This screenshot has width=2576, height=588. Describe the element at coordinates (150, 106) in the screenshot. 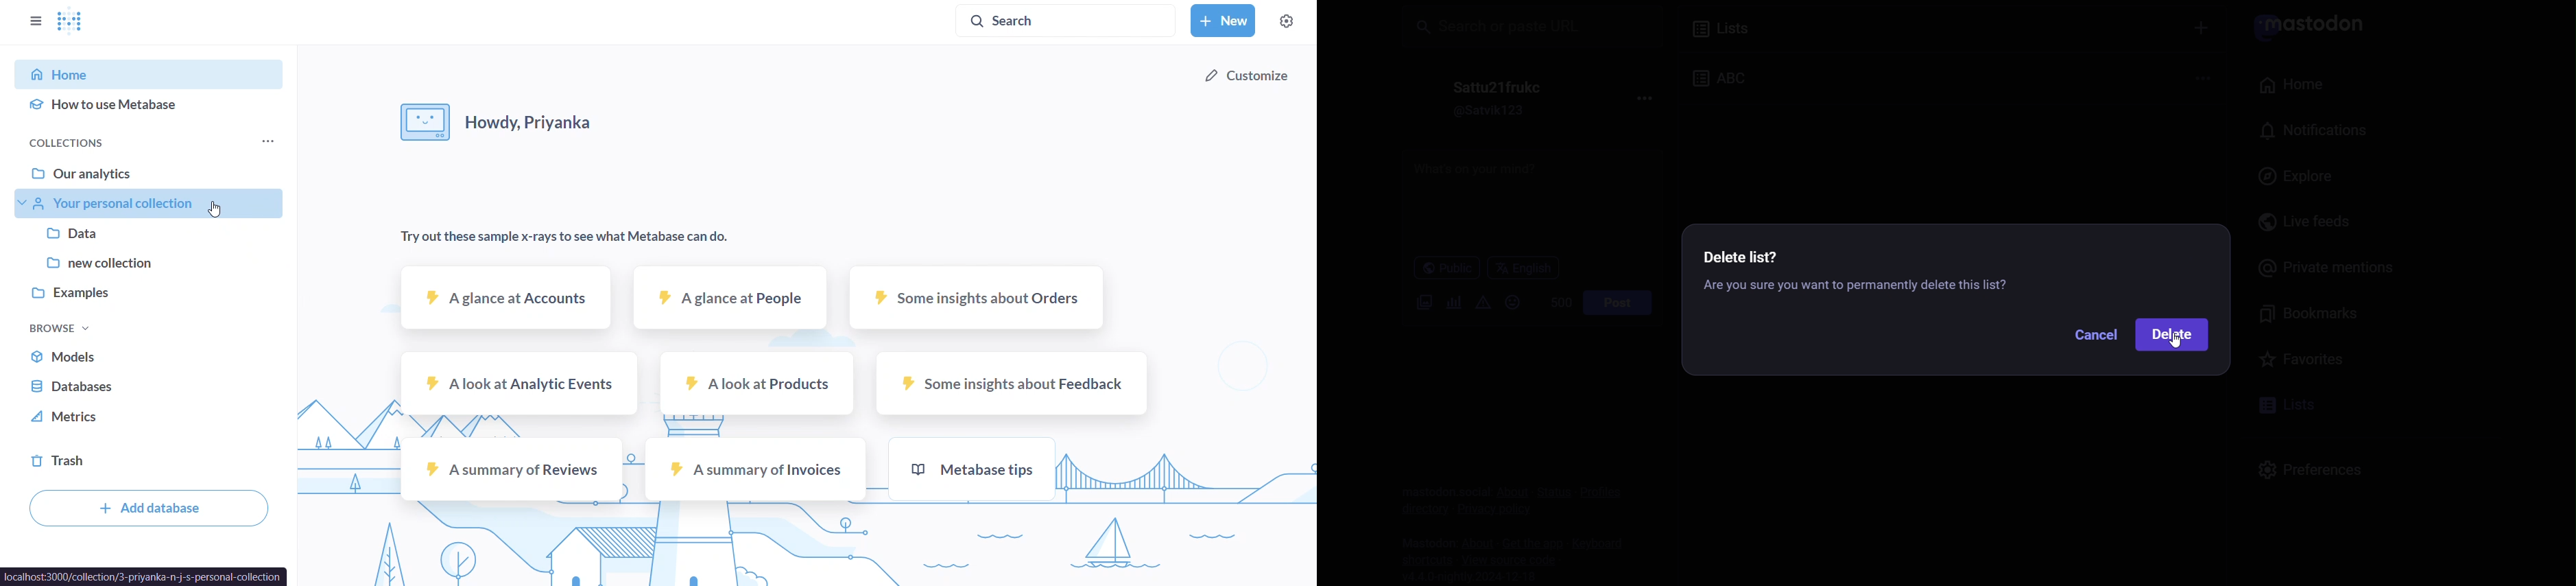

I see `how to use metabase` at that location.